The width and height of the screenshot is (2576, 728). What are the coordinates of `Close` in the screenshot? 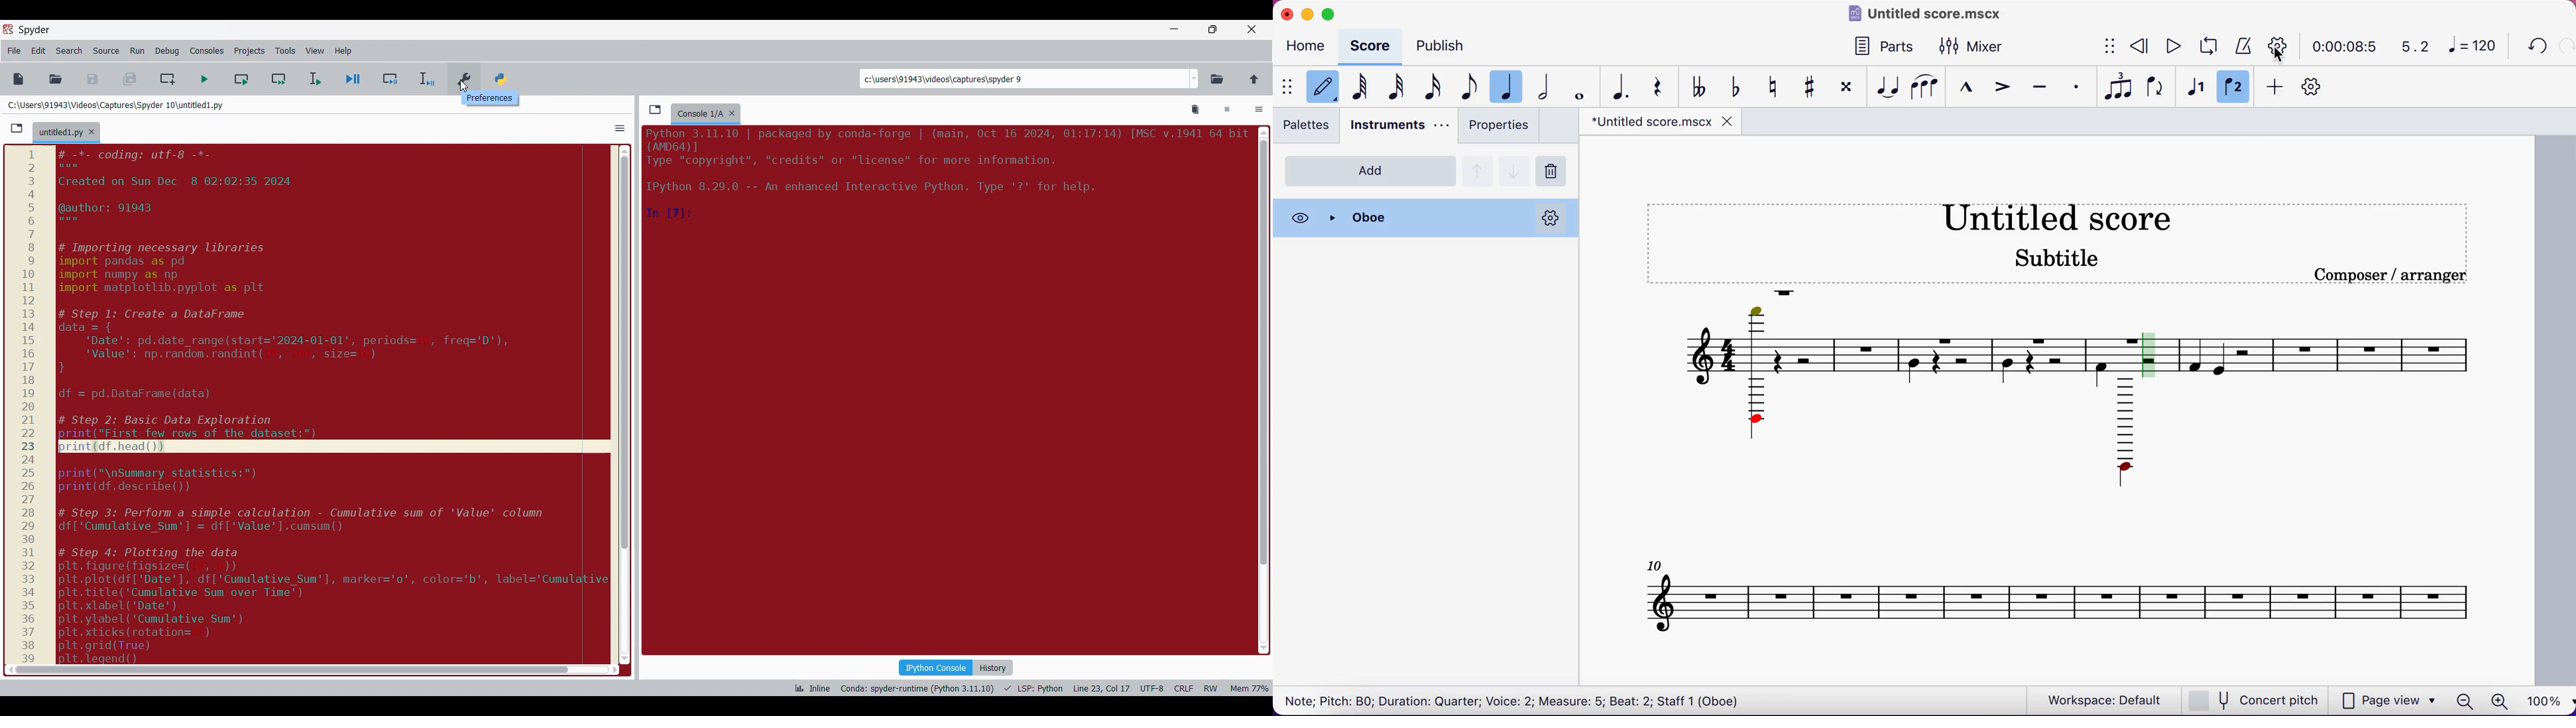 It's located at (1422, 218).